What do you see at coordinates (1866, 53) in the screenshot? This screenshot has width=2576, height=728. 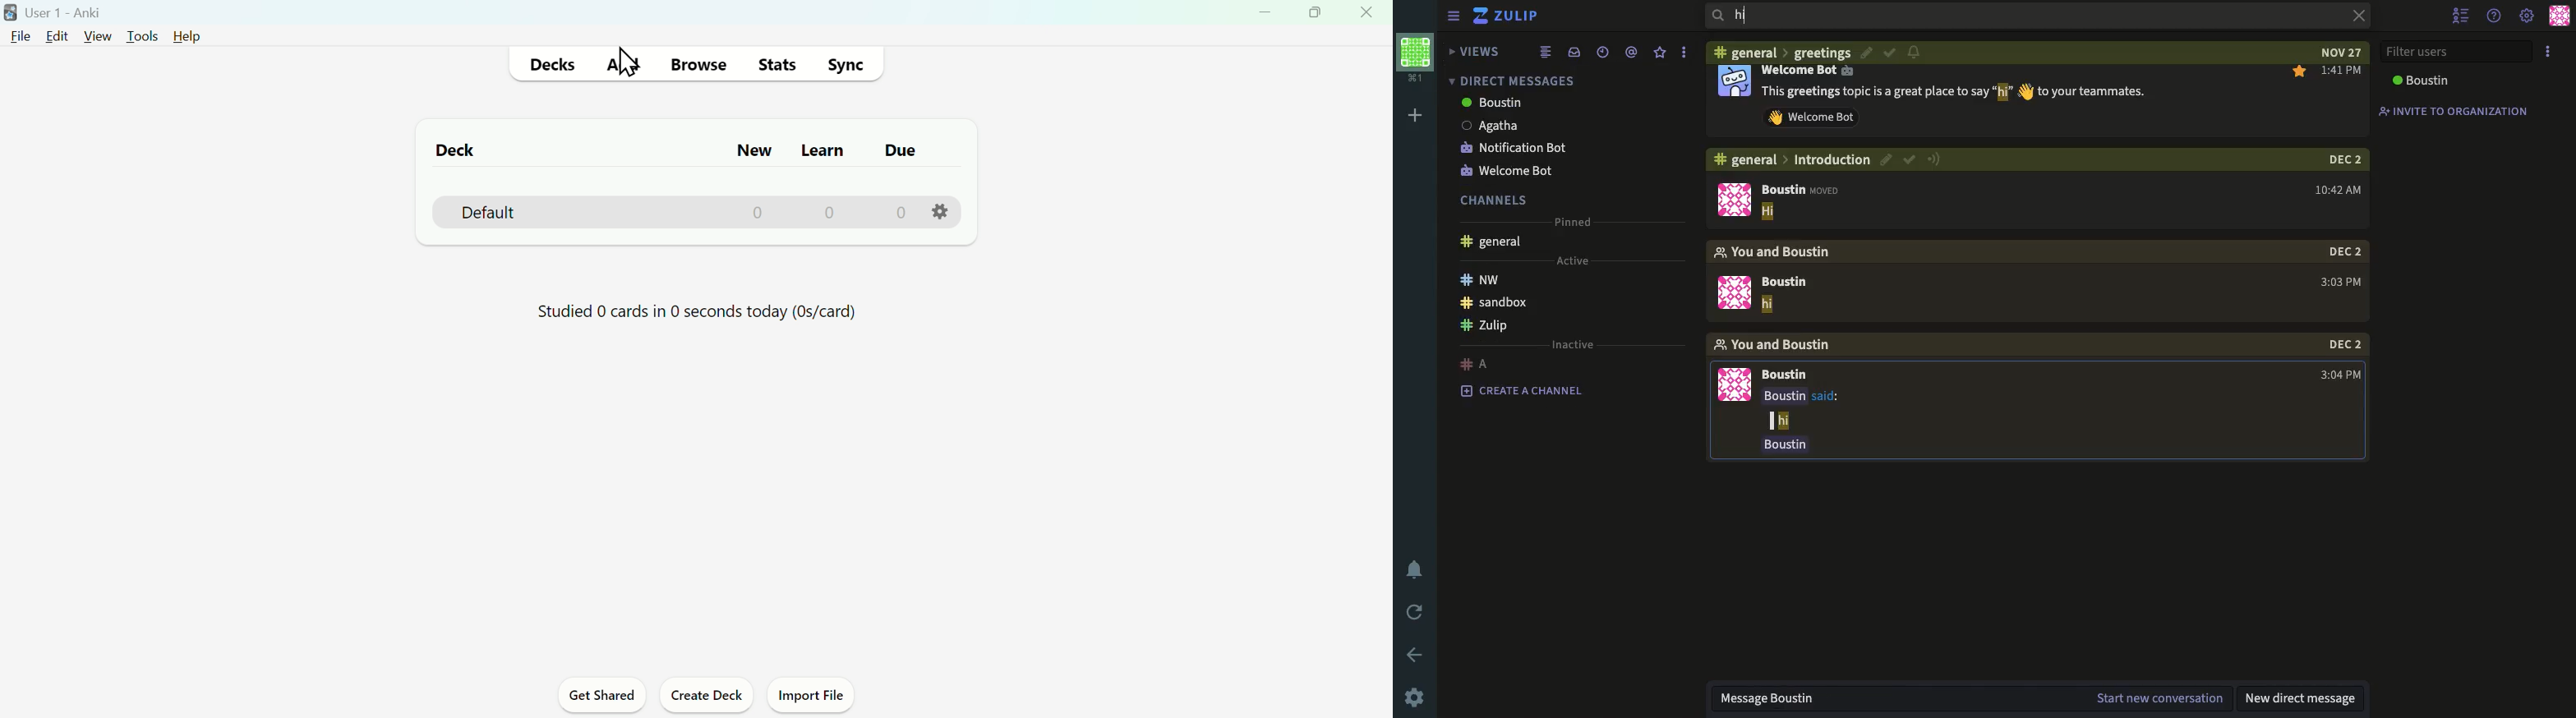 I see `edit` at bounding box center [1866, 53].